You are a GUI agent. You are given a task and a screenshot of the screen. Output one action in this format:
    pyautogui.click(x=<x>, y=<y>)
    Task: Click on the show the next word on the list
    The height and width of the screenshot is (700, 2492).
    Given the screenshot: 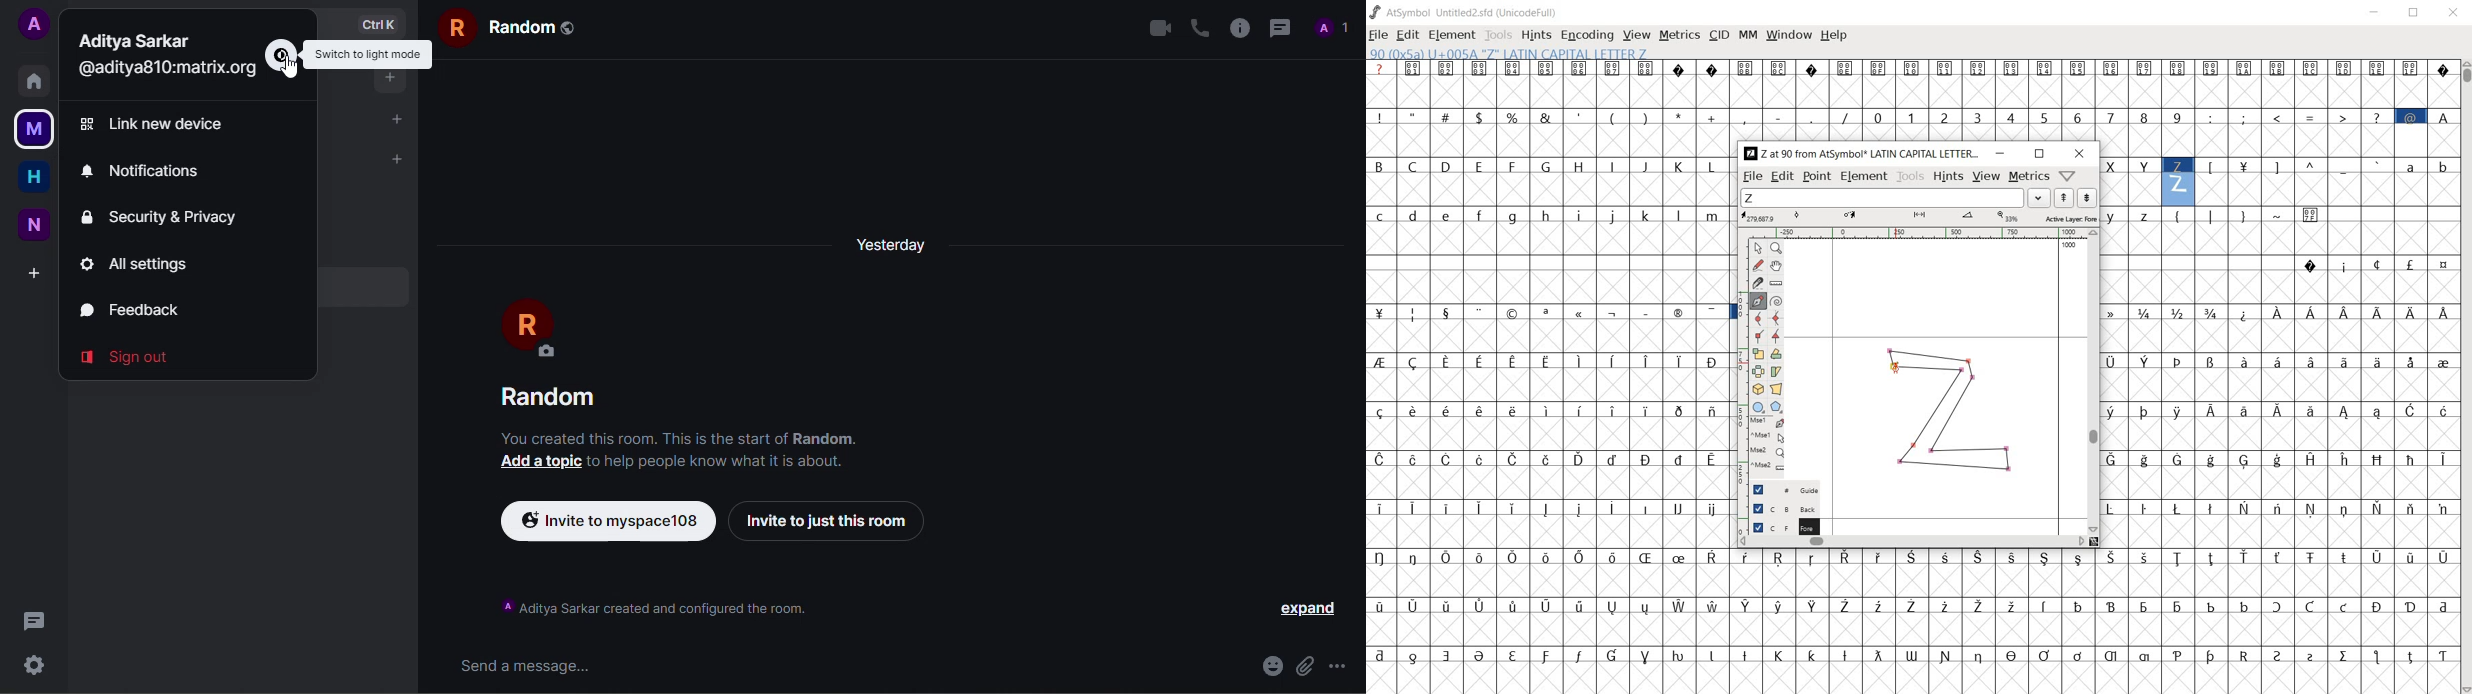 What is the action you would take?
    pyautogui.click(x=2063, y=198)
    